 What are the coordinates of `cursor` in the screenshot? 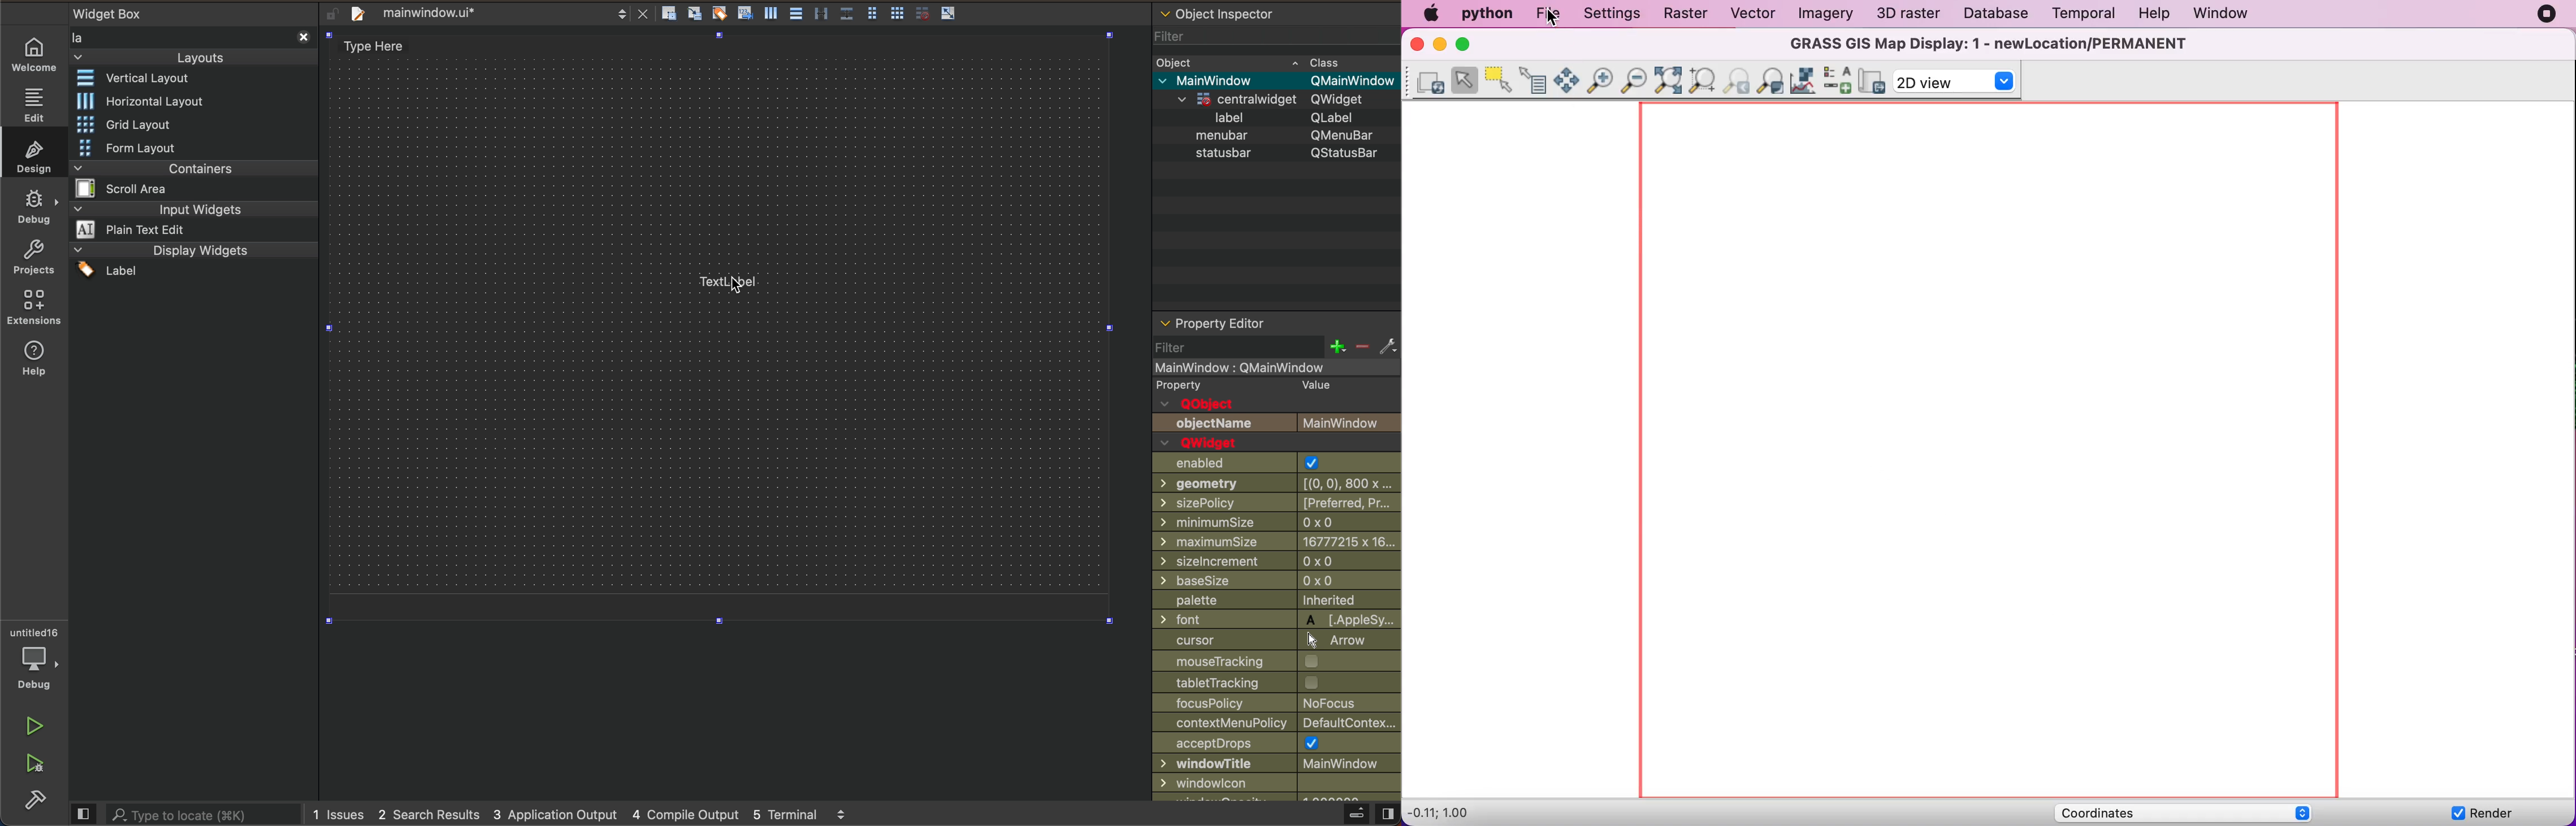 It's located at (1263, 641).